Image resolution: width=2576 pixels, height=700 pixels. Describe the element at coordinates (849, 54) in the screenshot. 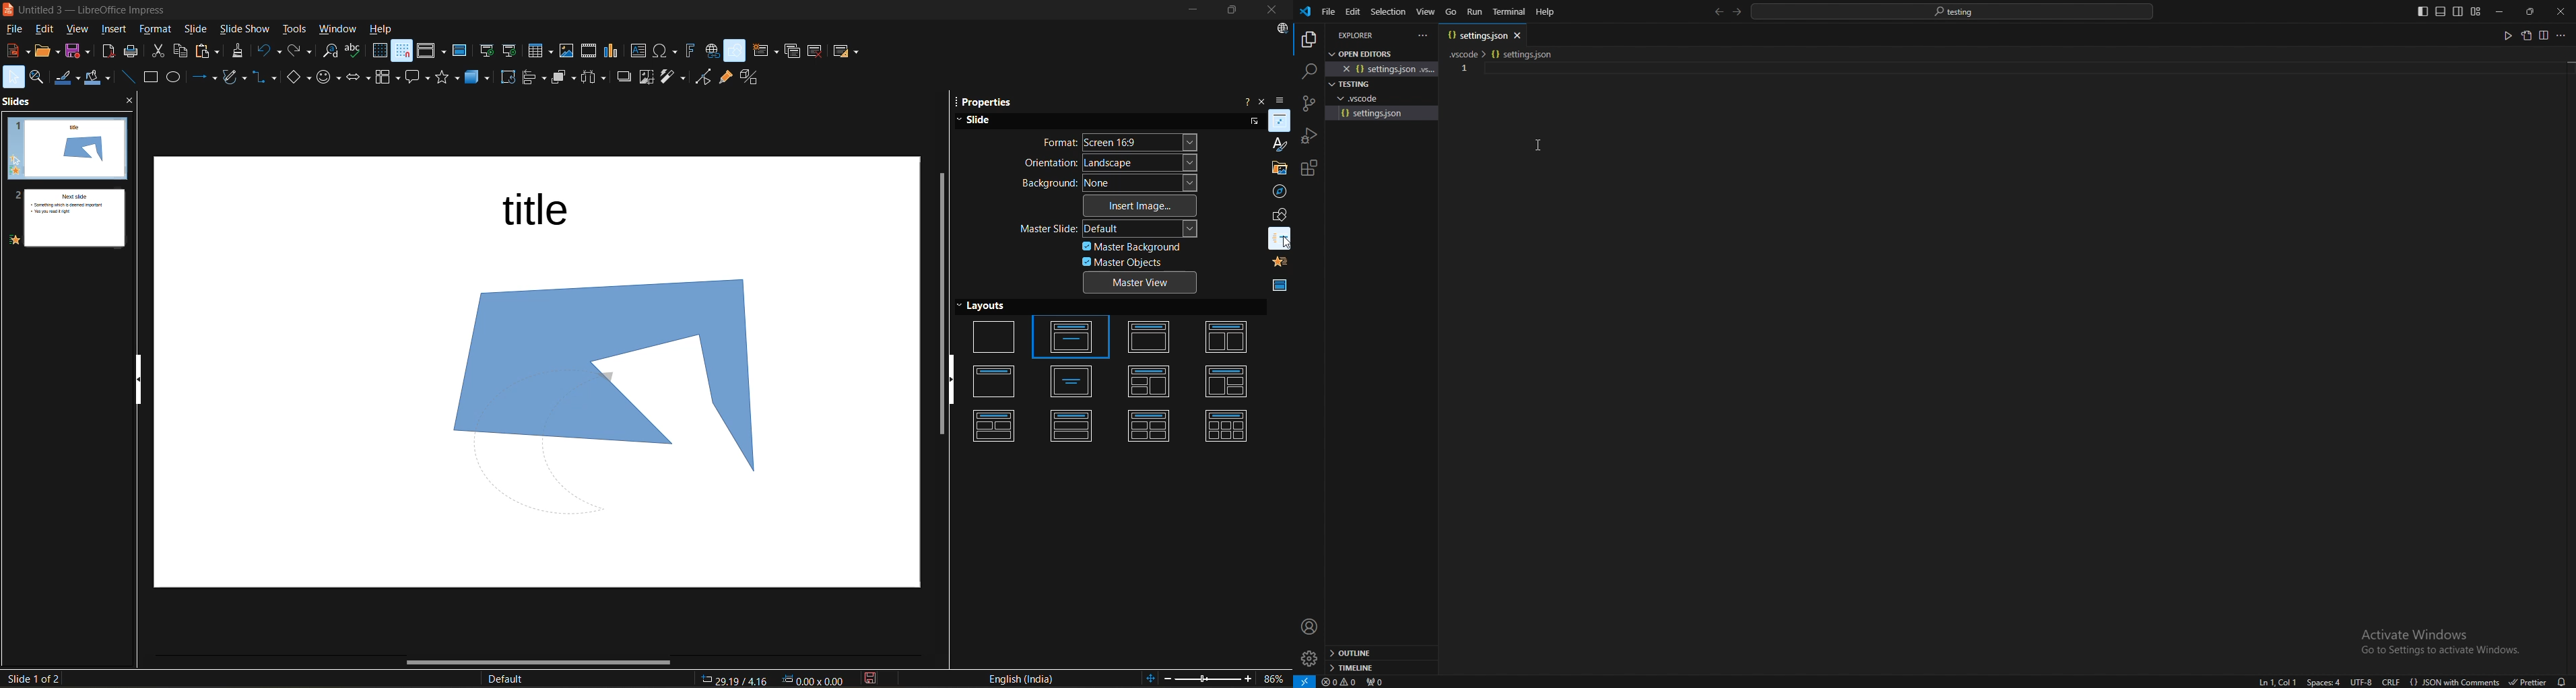

I see `slide layout` at that location.